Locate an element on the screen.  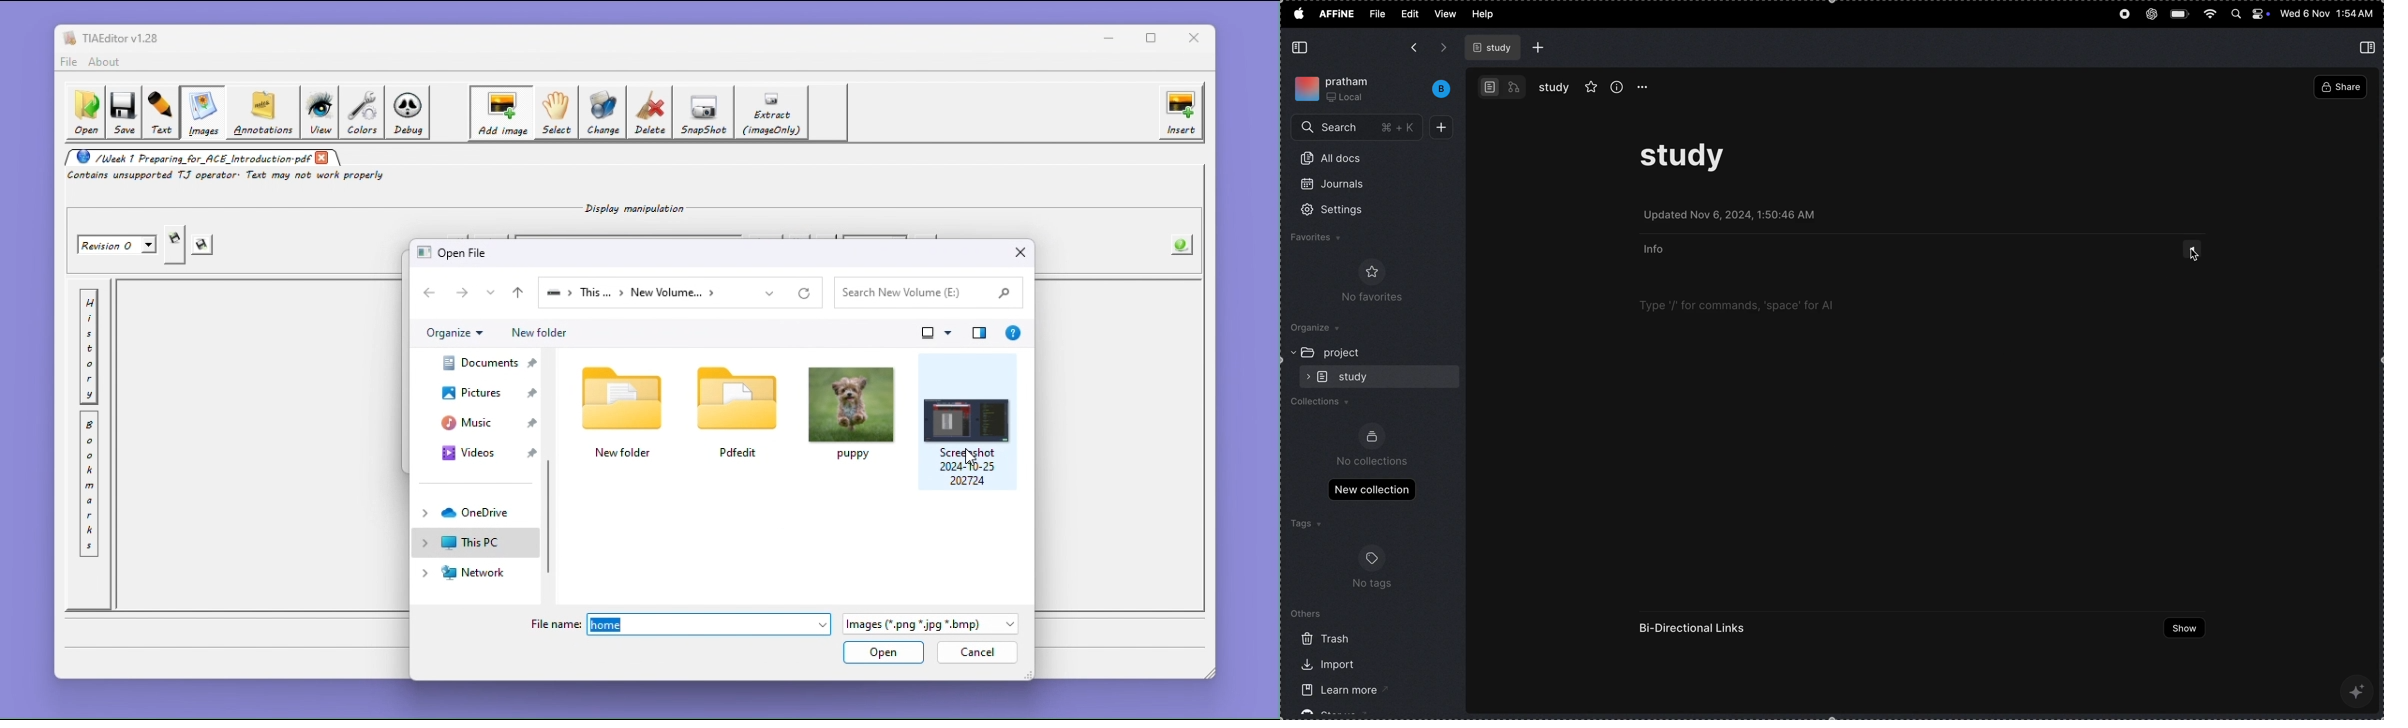
collapse side bar is located at coordinates (1301, 48).